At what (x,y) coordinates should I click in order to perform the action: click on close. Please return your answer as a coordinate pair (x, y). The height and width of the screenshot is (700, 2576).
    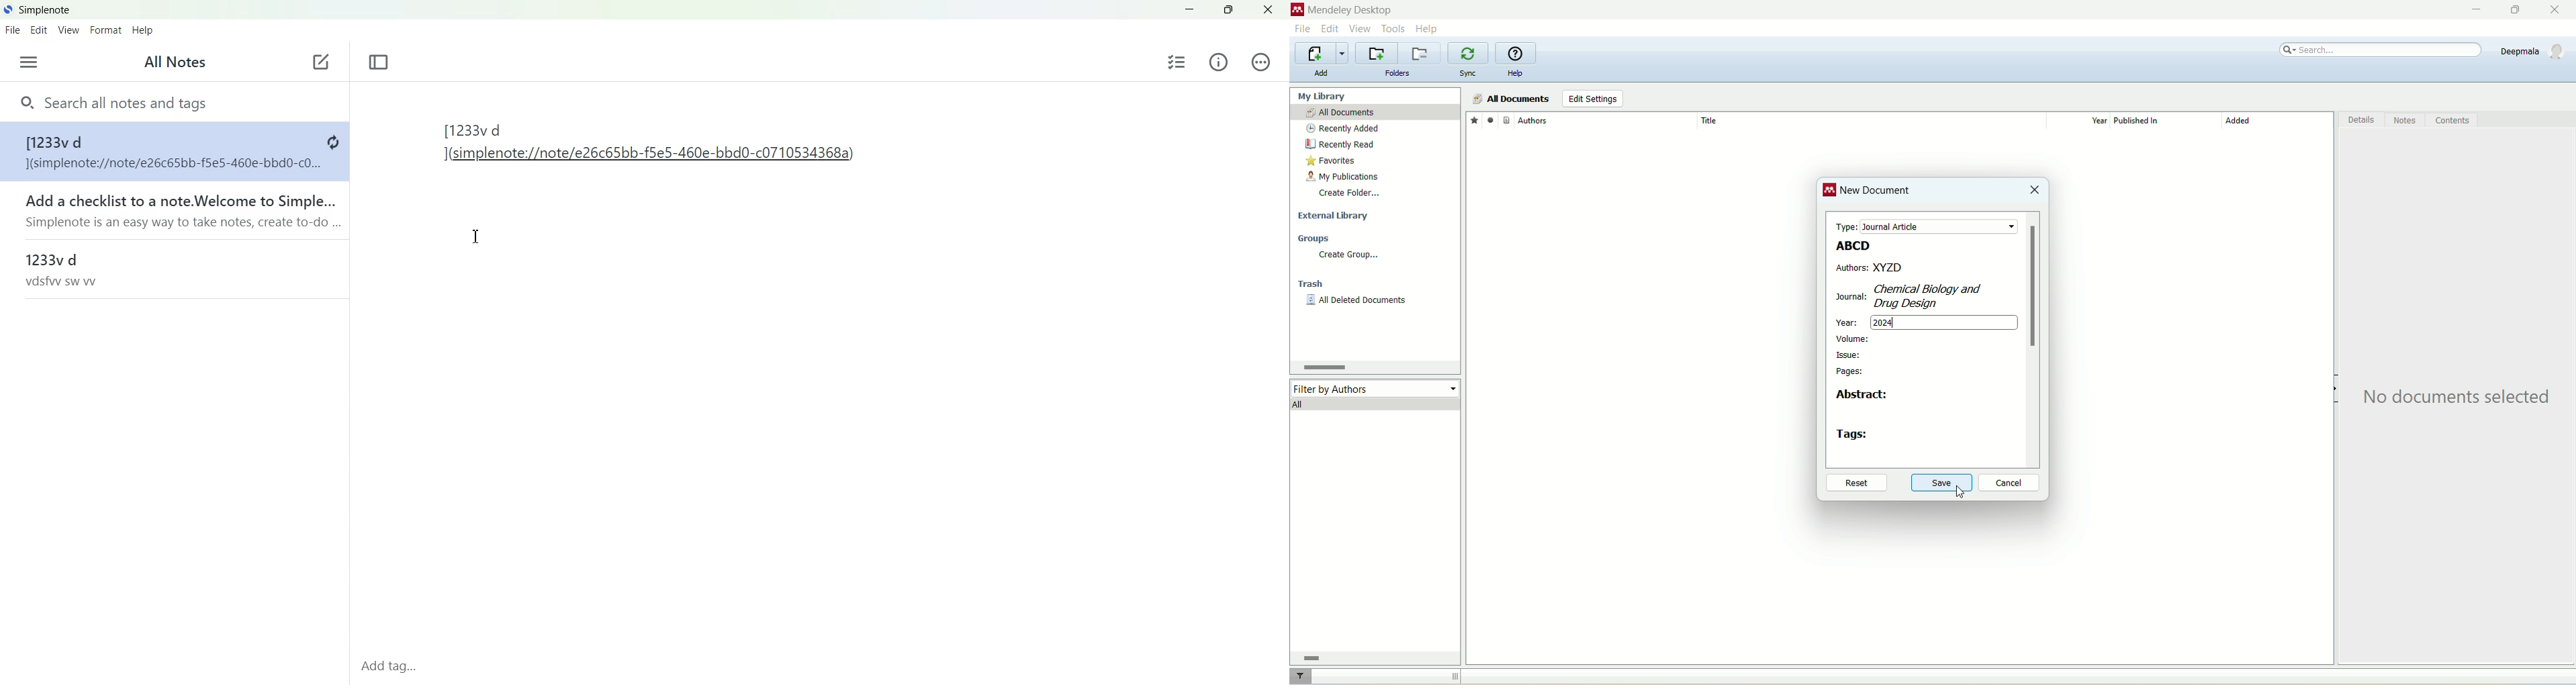
    Looking at the image, I should click on (2034, 191).